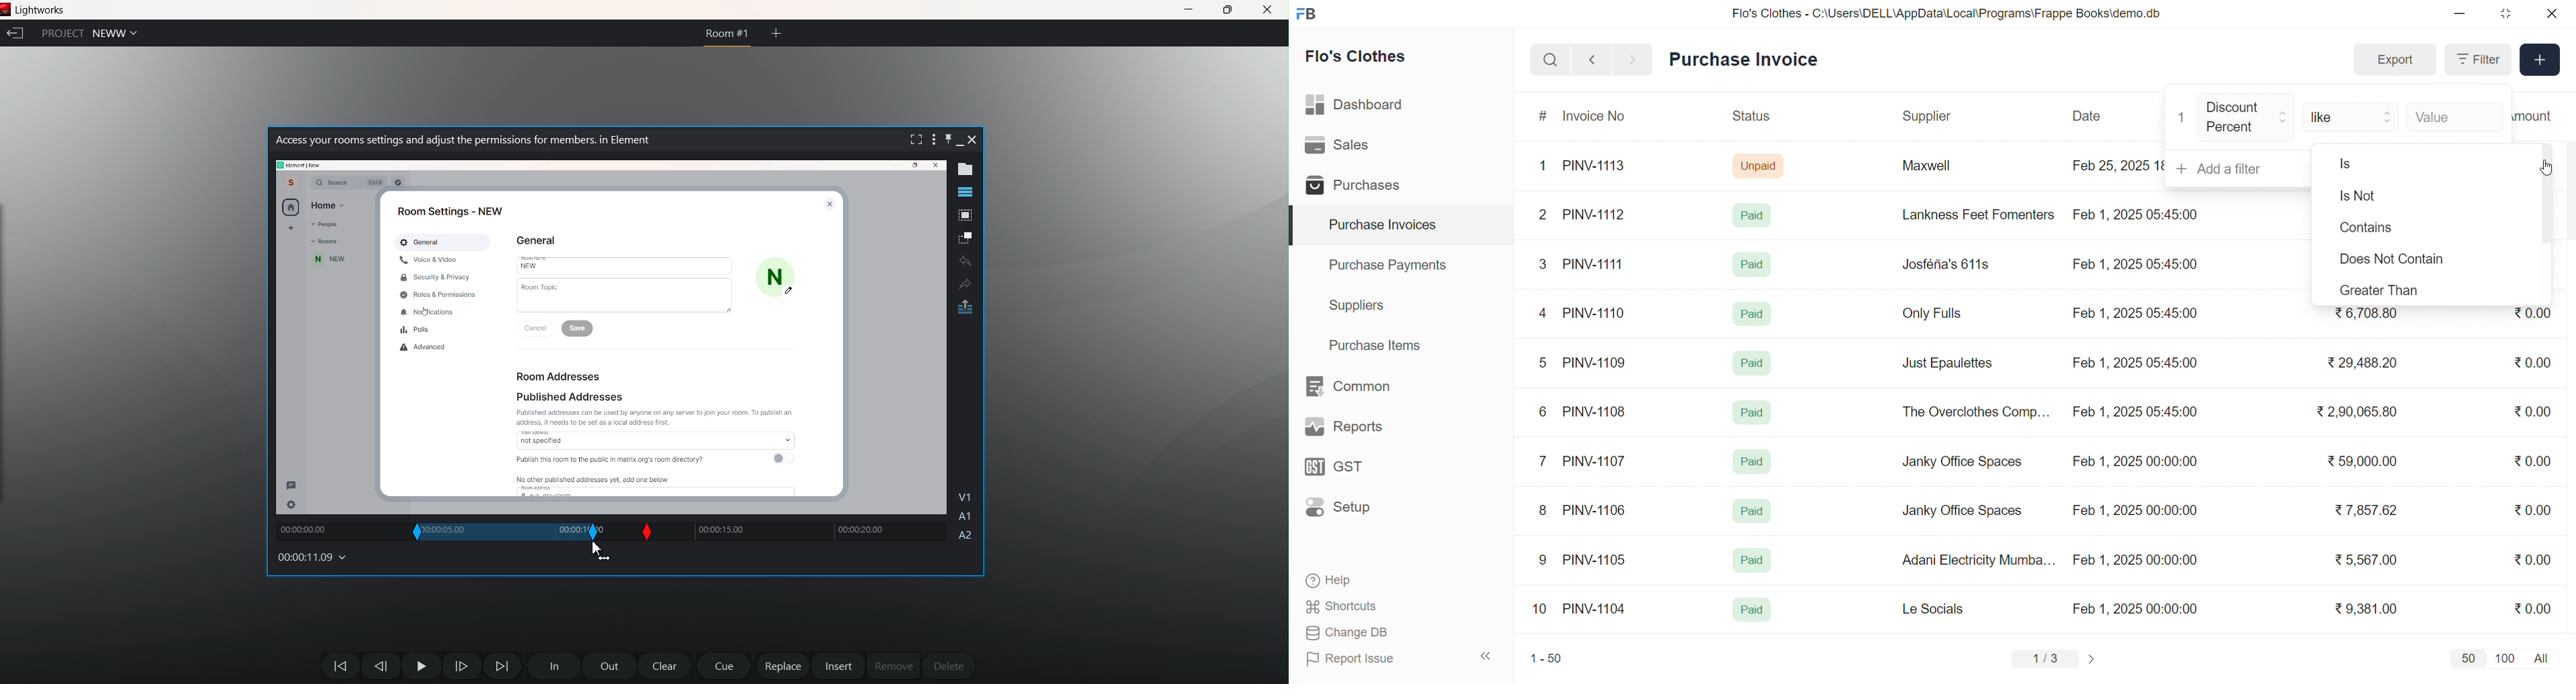 The image size is (2576, 700). I want to click on add new, so click(290, 229).